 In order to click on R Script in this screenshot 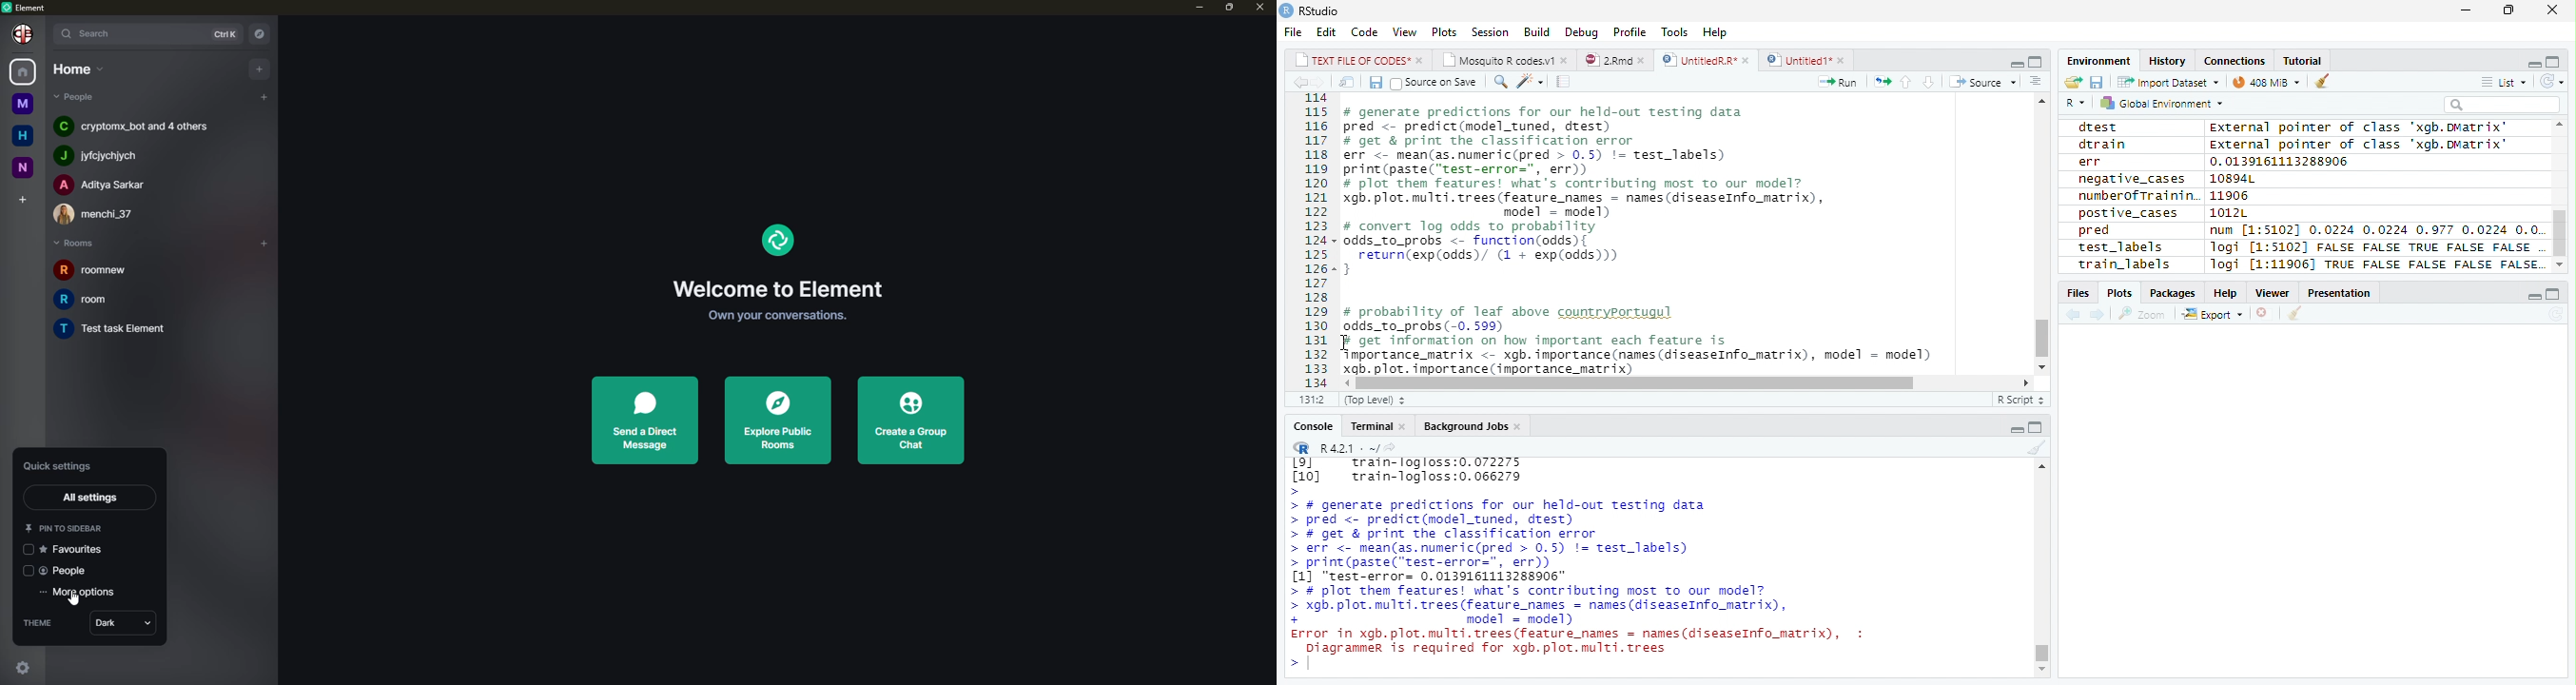, I will do `click(2021, 398)`.